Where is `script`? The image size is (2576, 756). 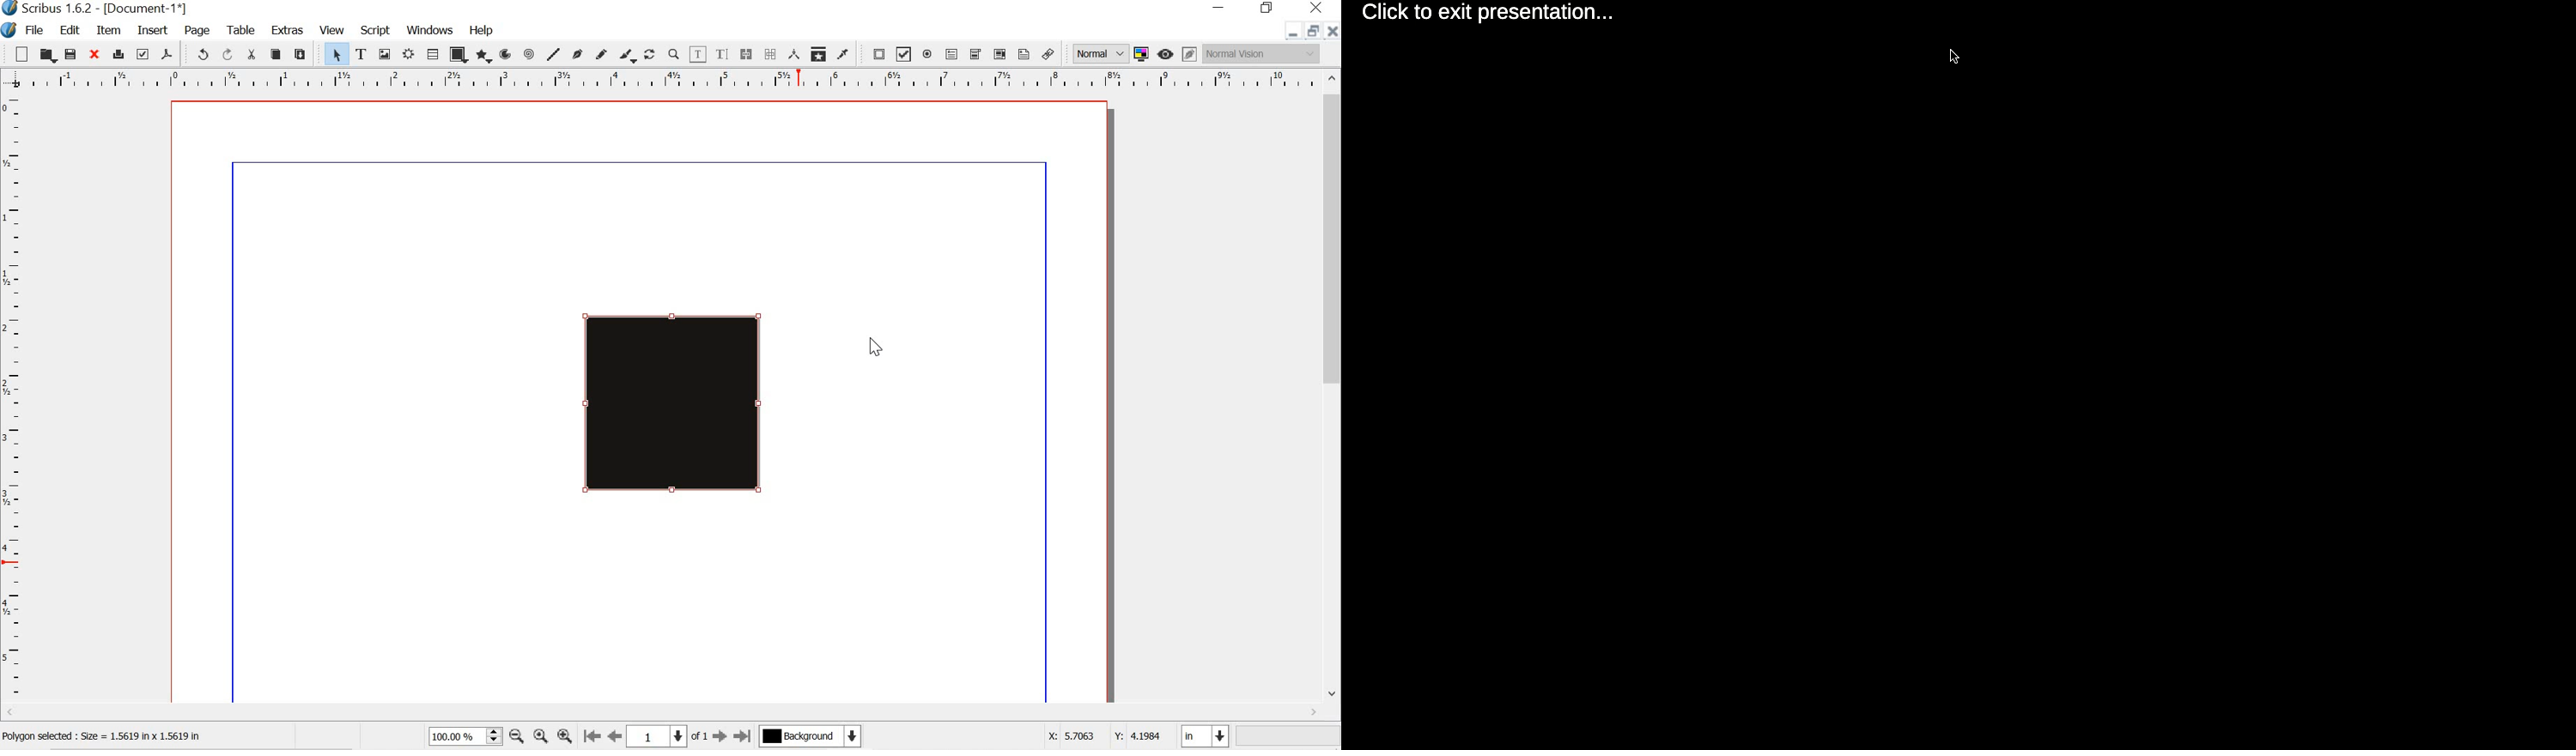 script is located at coordinates (376, 29).